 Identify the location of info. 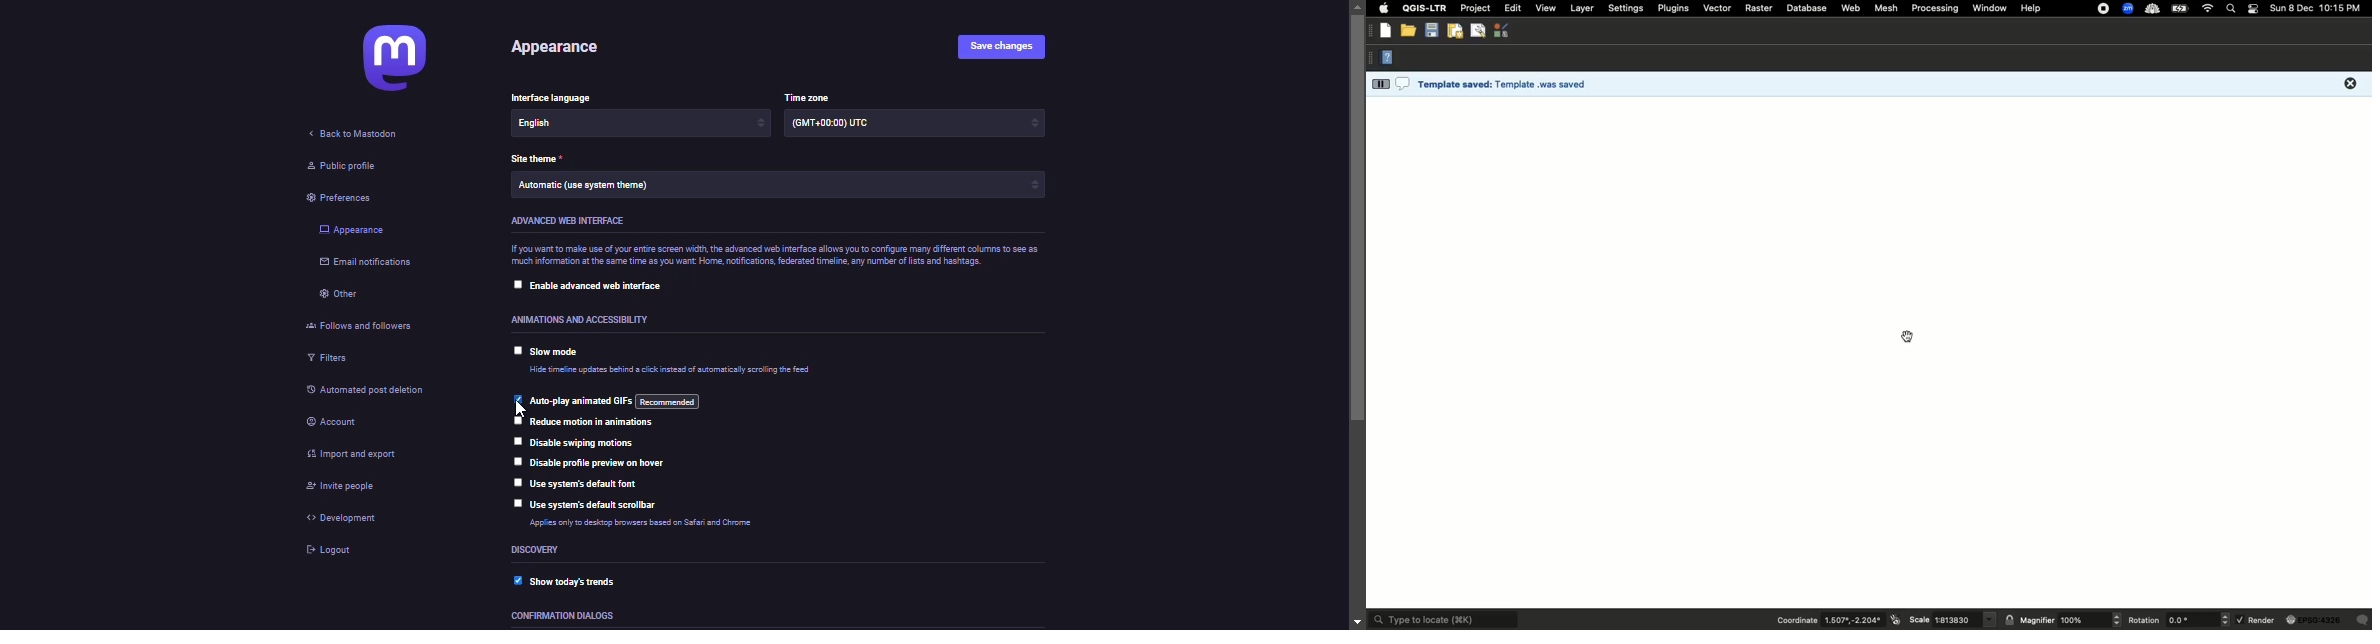
(672, 524).